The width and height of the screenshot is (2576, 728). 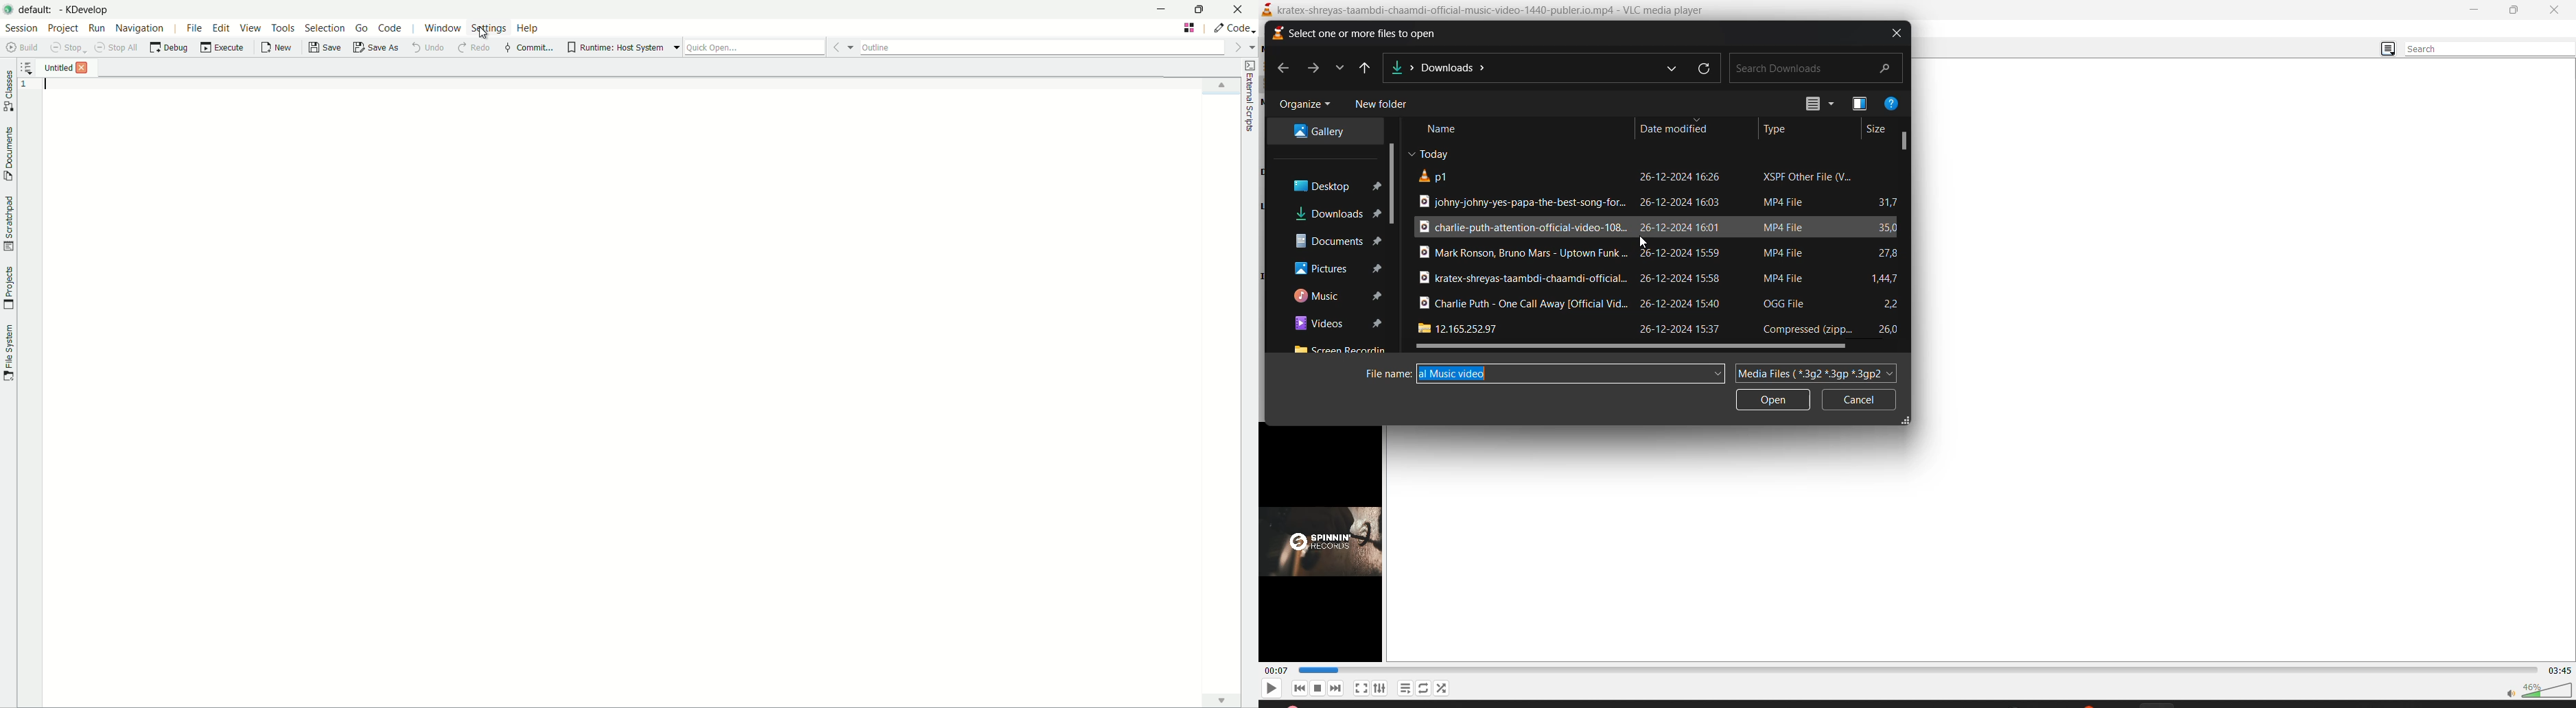 What do you see at coordinates (9, 288) in the screenshot?
I see `toggle projects` at bounding box center [9, 288].